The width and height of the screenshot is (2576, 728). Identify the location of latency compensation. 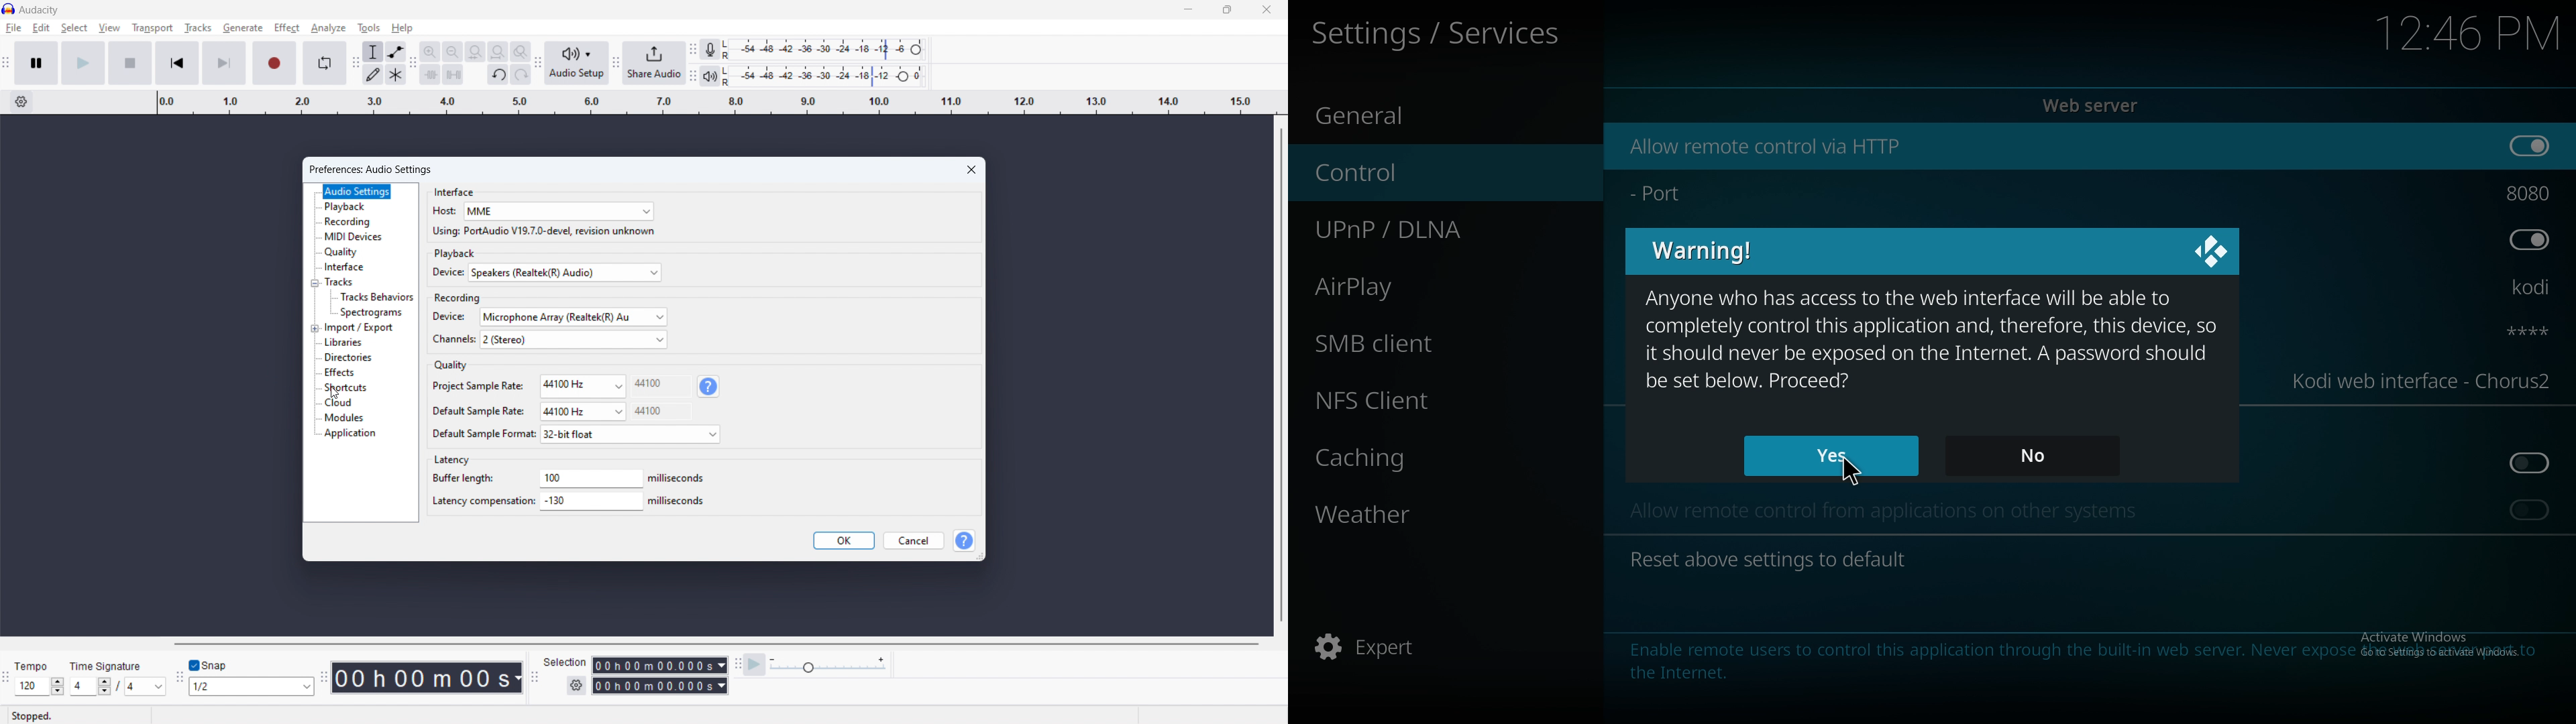
(593, 501).